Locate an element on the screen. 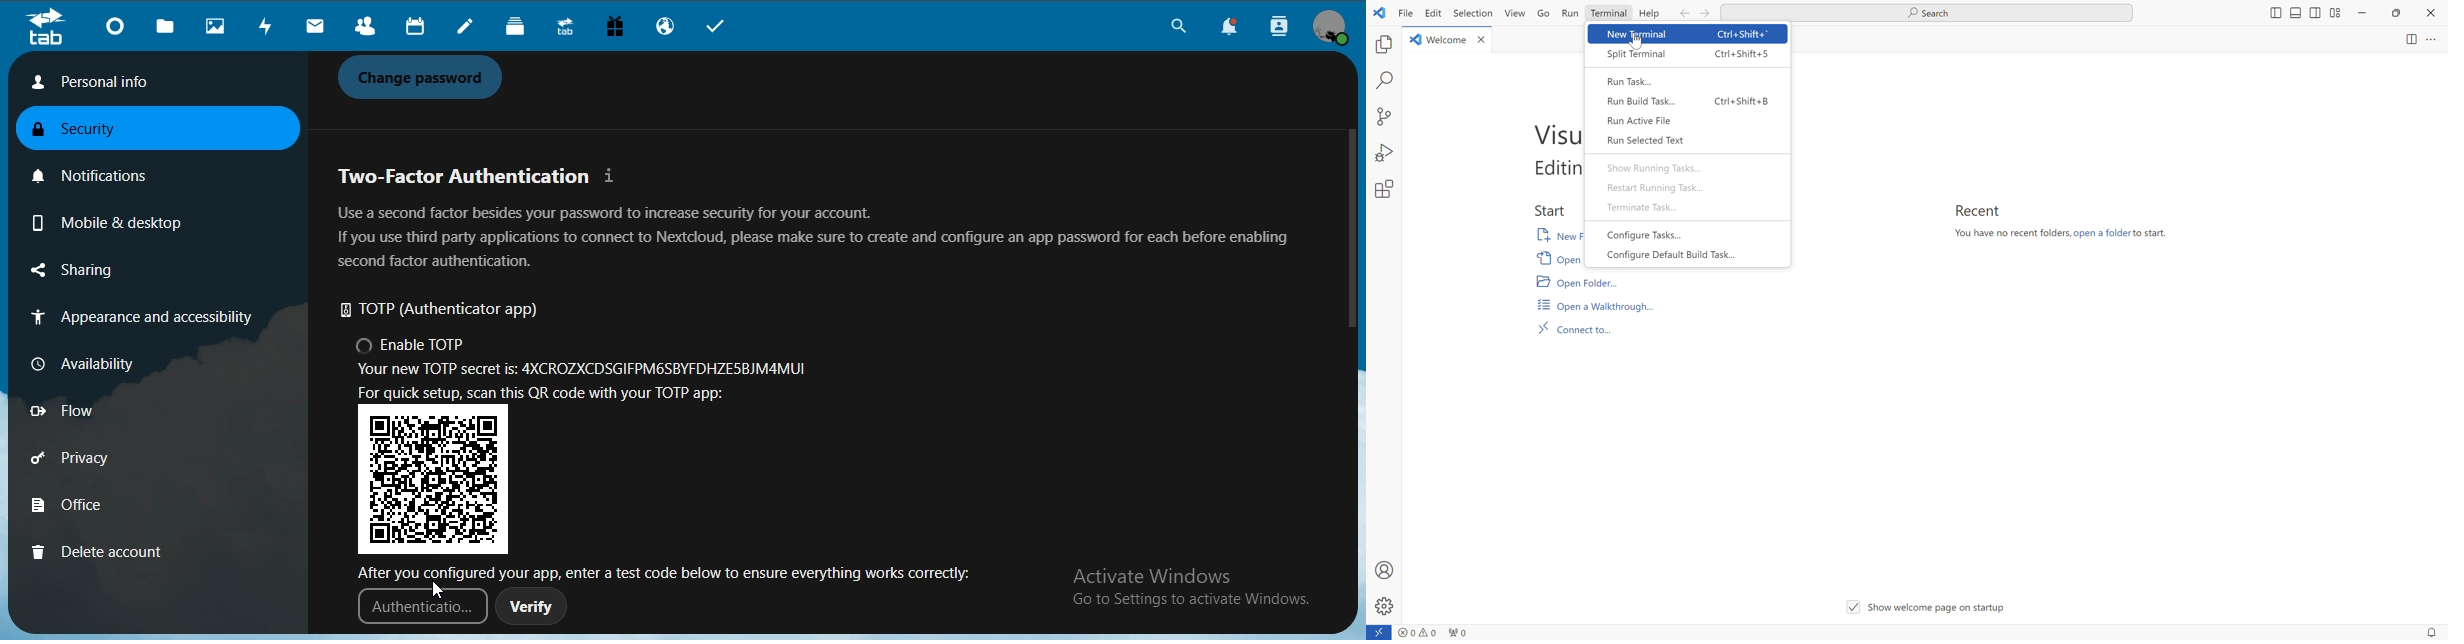 The image size is (2464, 644). You have no recent folders, open a folder to start. is located at coordinates (2066, 235).